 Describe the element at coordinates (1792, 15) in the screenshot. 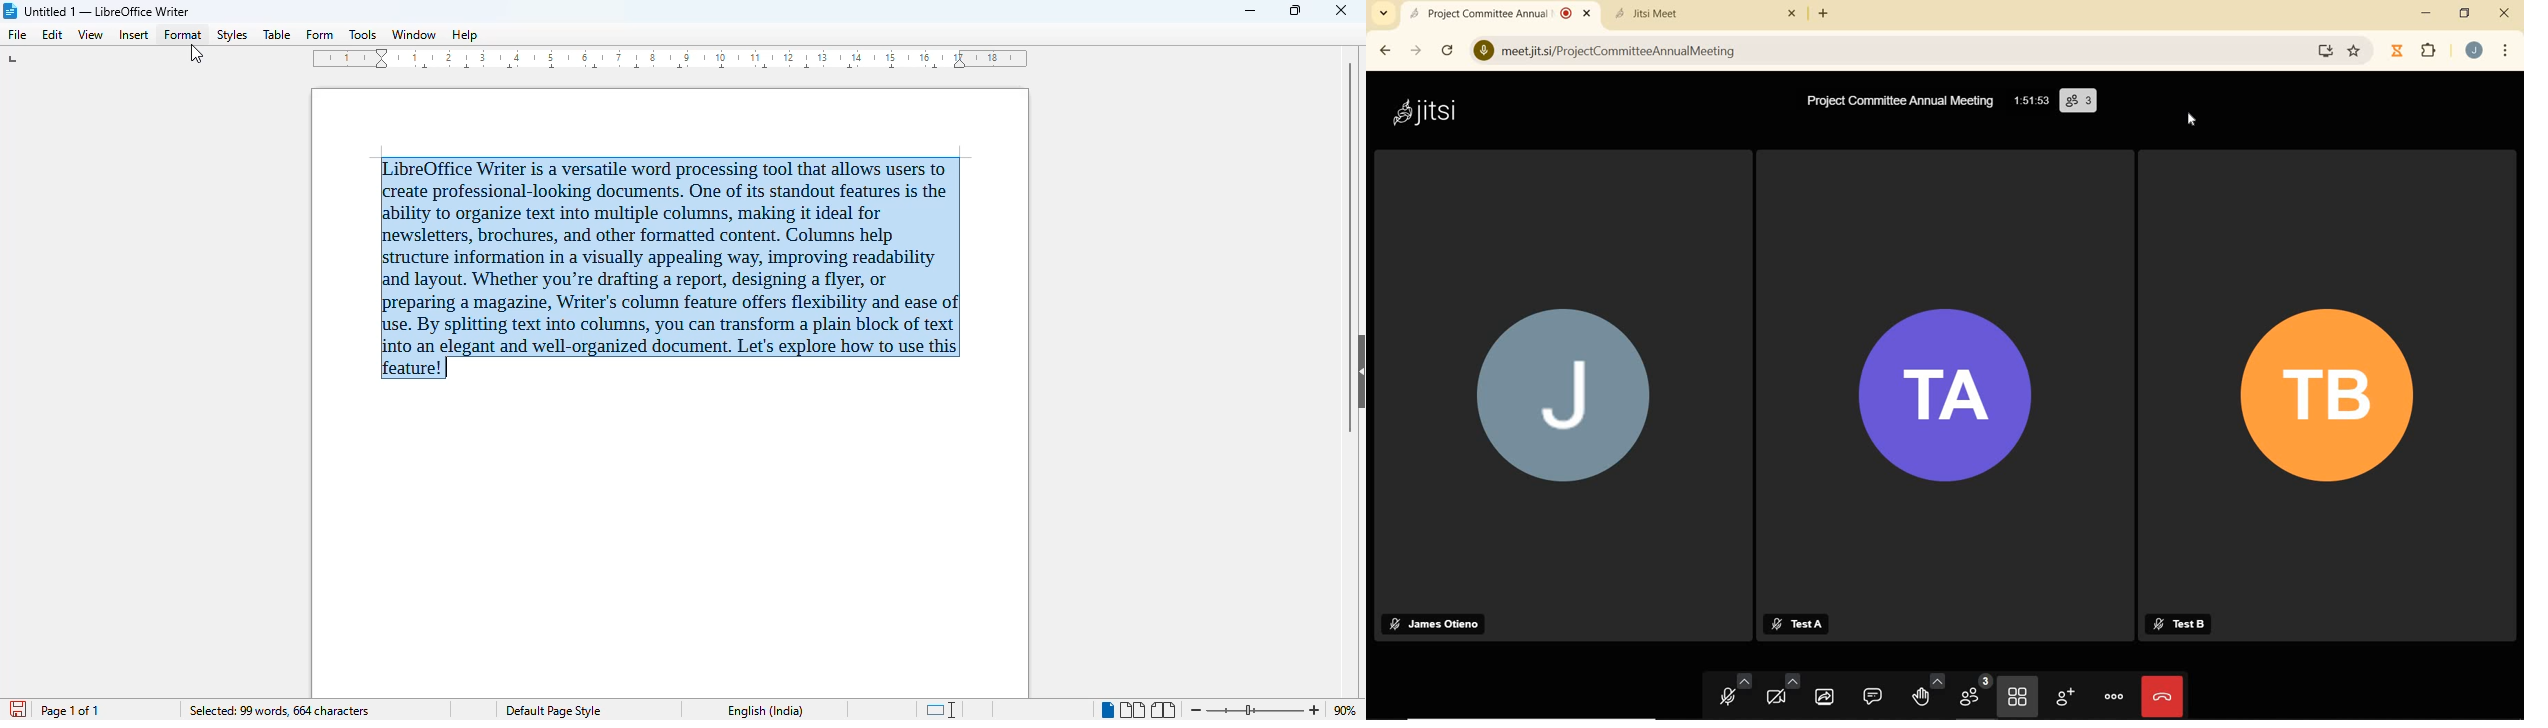

I see `close` at that location.